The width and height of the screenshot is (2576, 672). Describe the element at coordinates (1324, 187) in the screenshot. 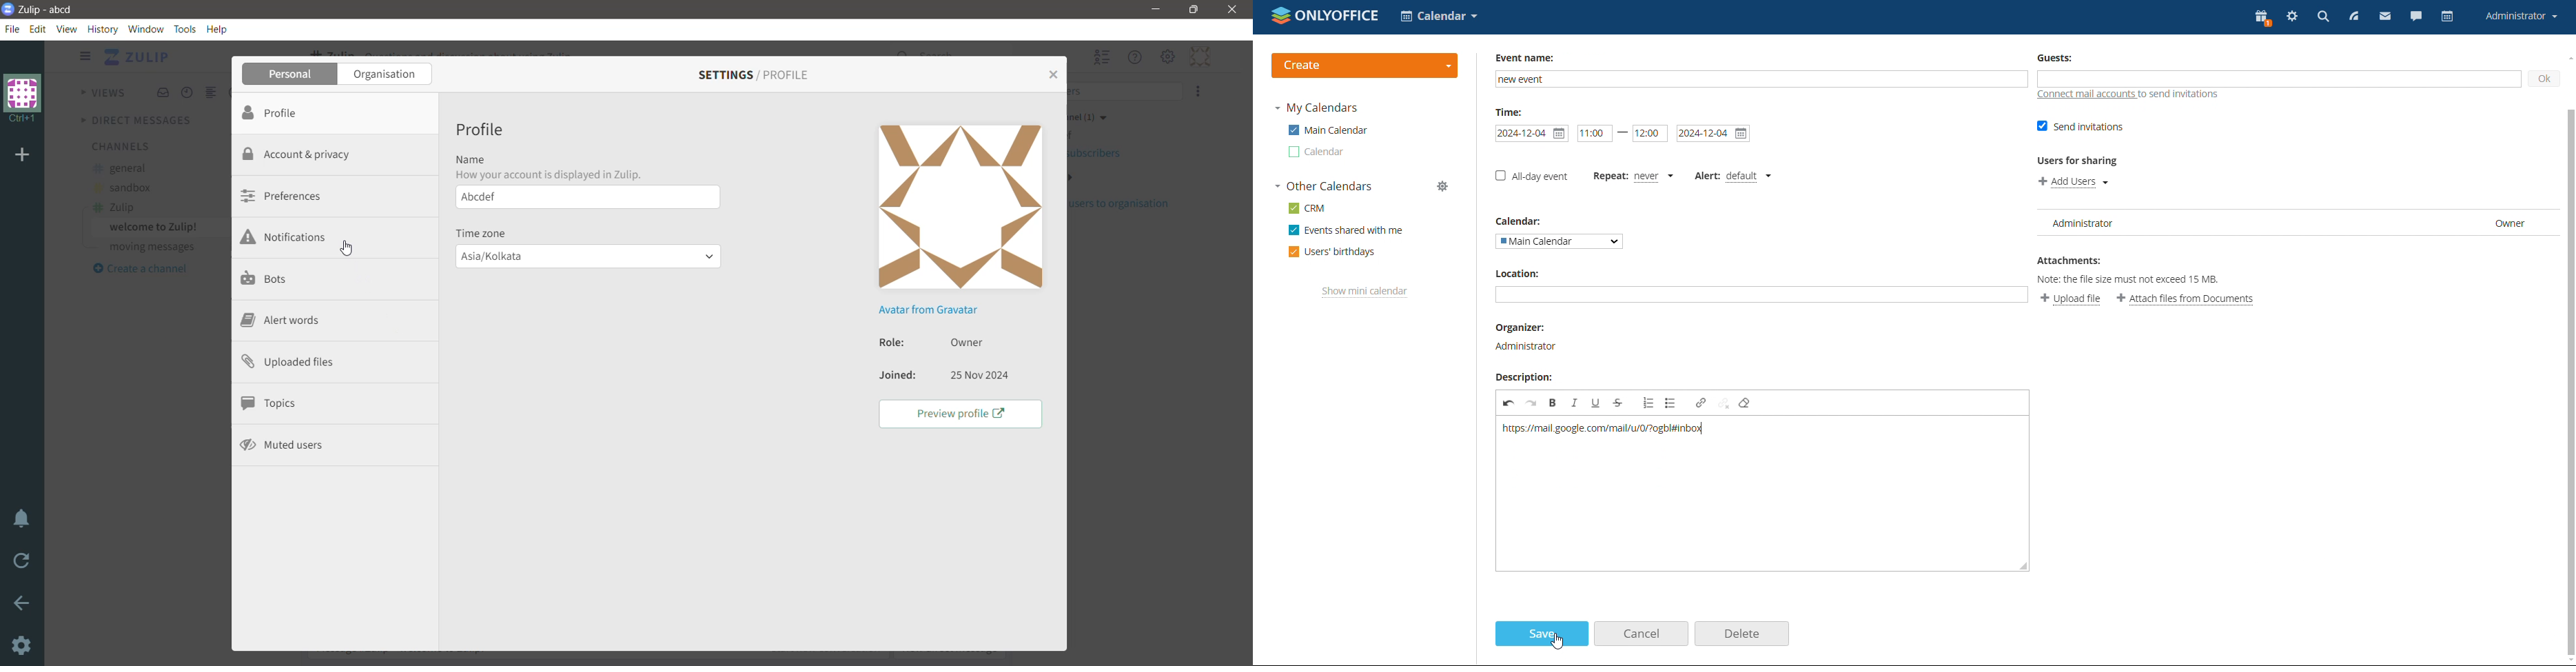

I see `other calendars` at that location.